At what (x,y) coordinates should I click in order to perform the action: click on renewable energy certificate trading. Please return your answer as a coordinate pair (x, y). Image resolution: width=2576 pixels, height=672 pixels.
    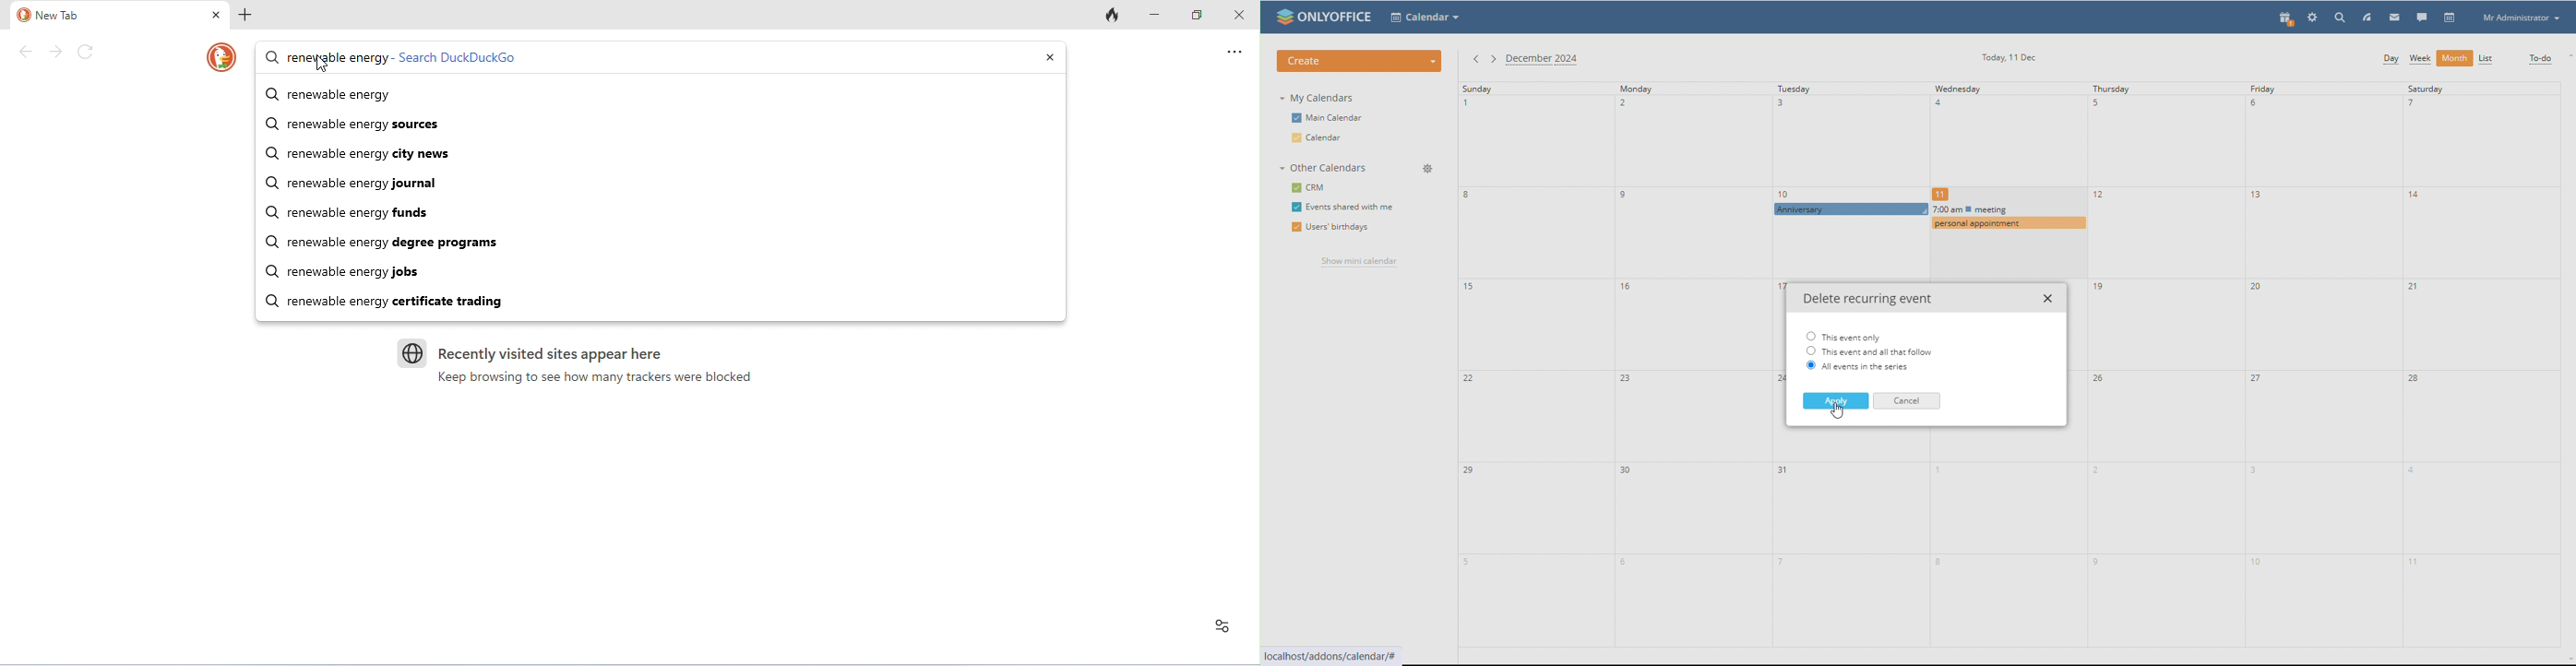
    Looking at the image, I should click on (671, 301).